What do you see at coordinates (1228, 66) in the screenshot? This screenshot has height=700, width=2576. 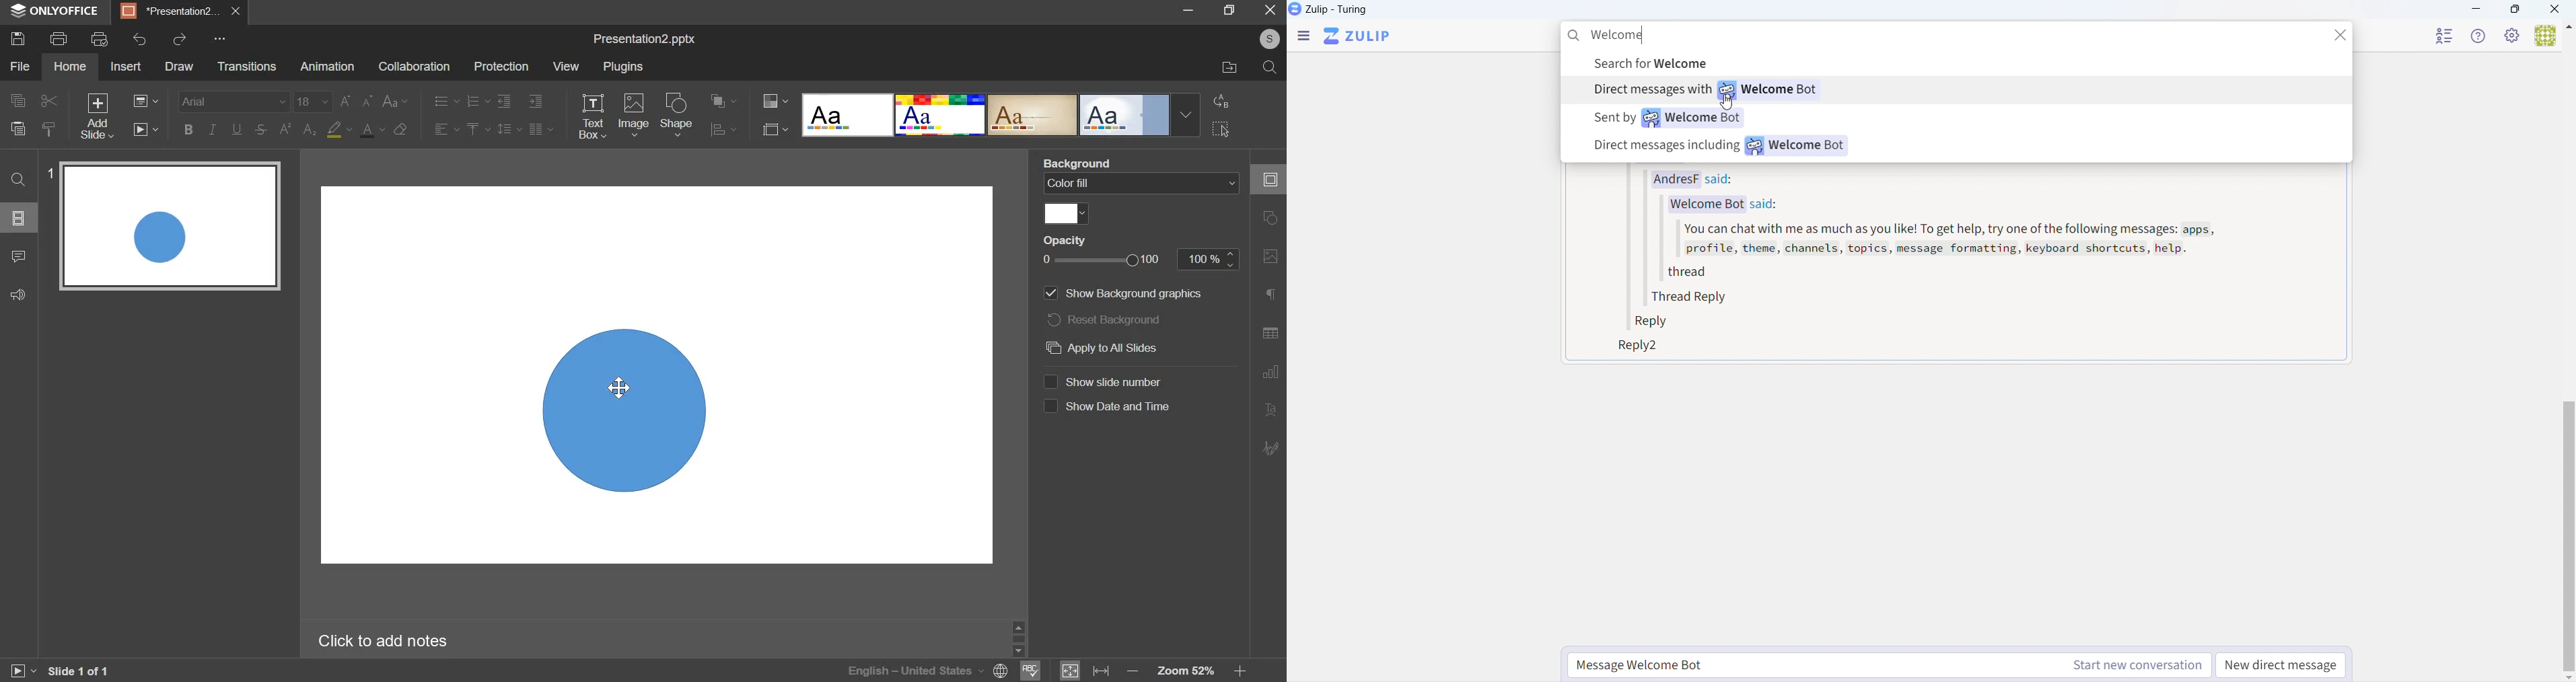 I see `file location` at bounding box center [1228, 66].